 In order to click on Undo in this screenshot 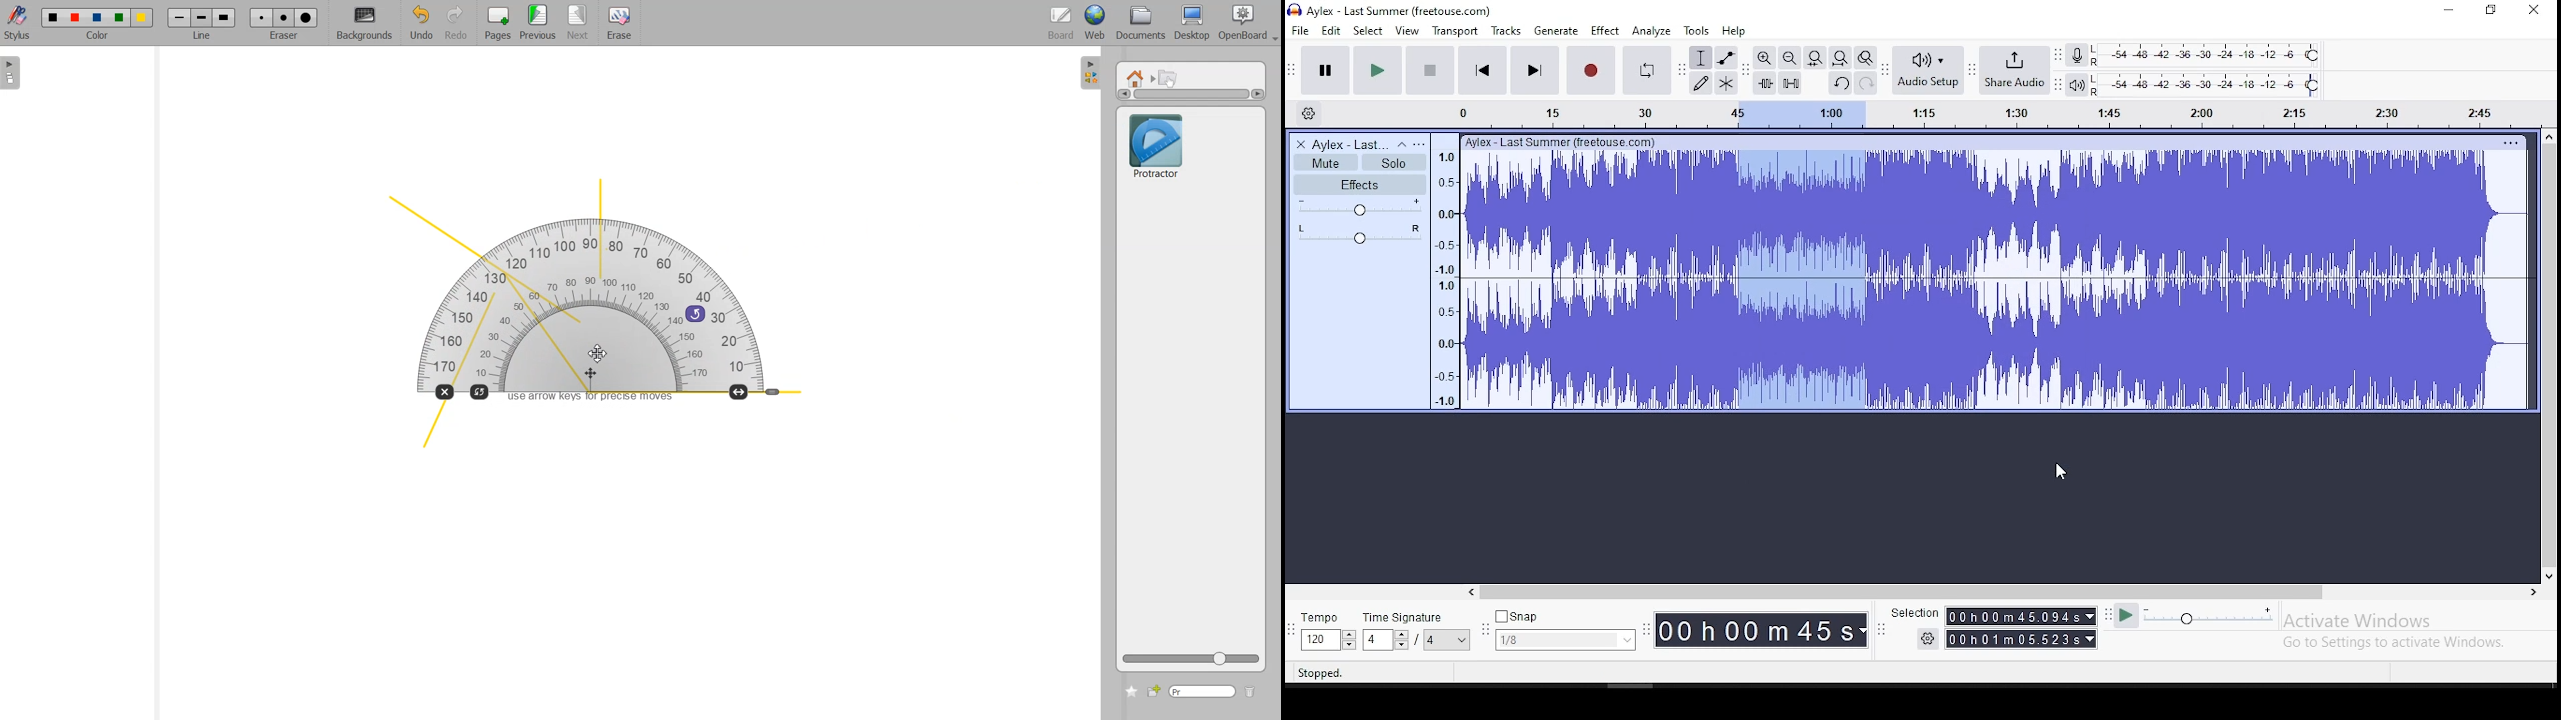, I will do `click(419, 24)`.